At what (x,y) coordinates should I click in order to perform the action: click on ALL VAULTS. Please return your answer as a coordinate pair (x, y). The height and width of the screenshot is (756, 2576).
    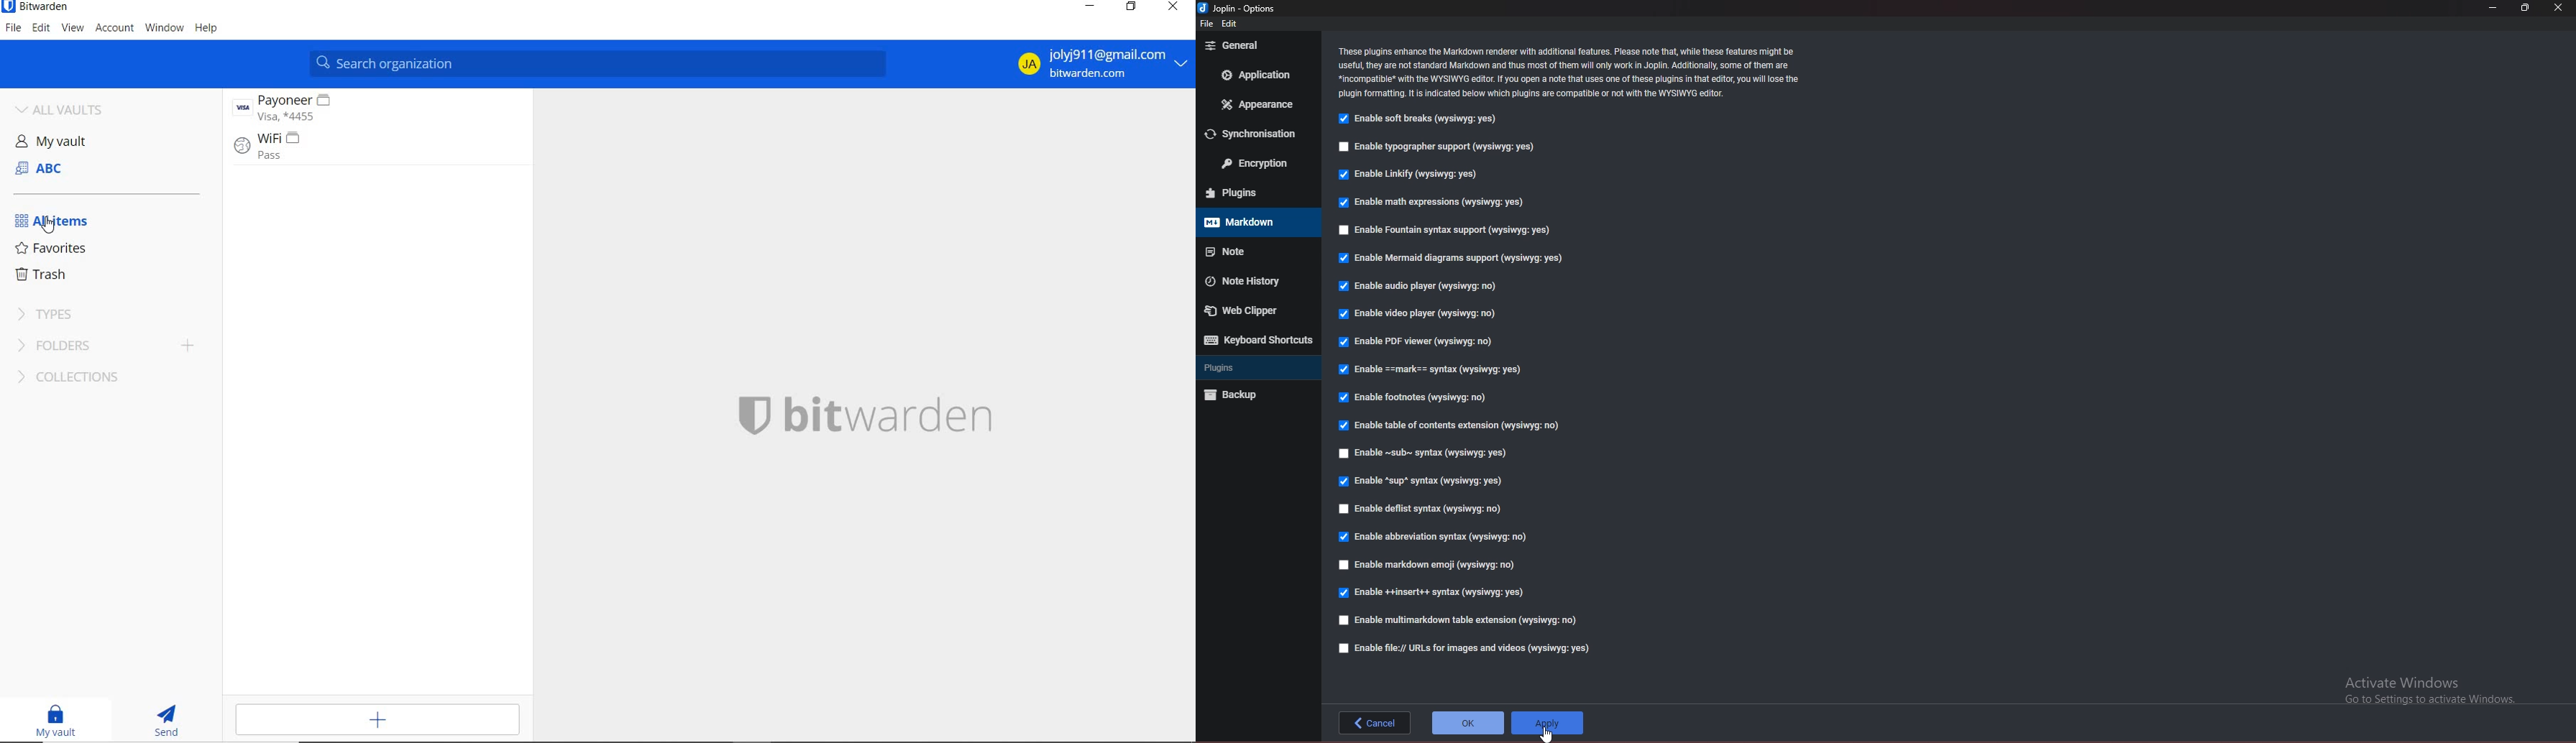
    Looking at the image, I should click on (71, 107).